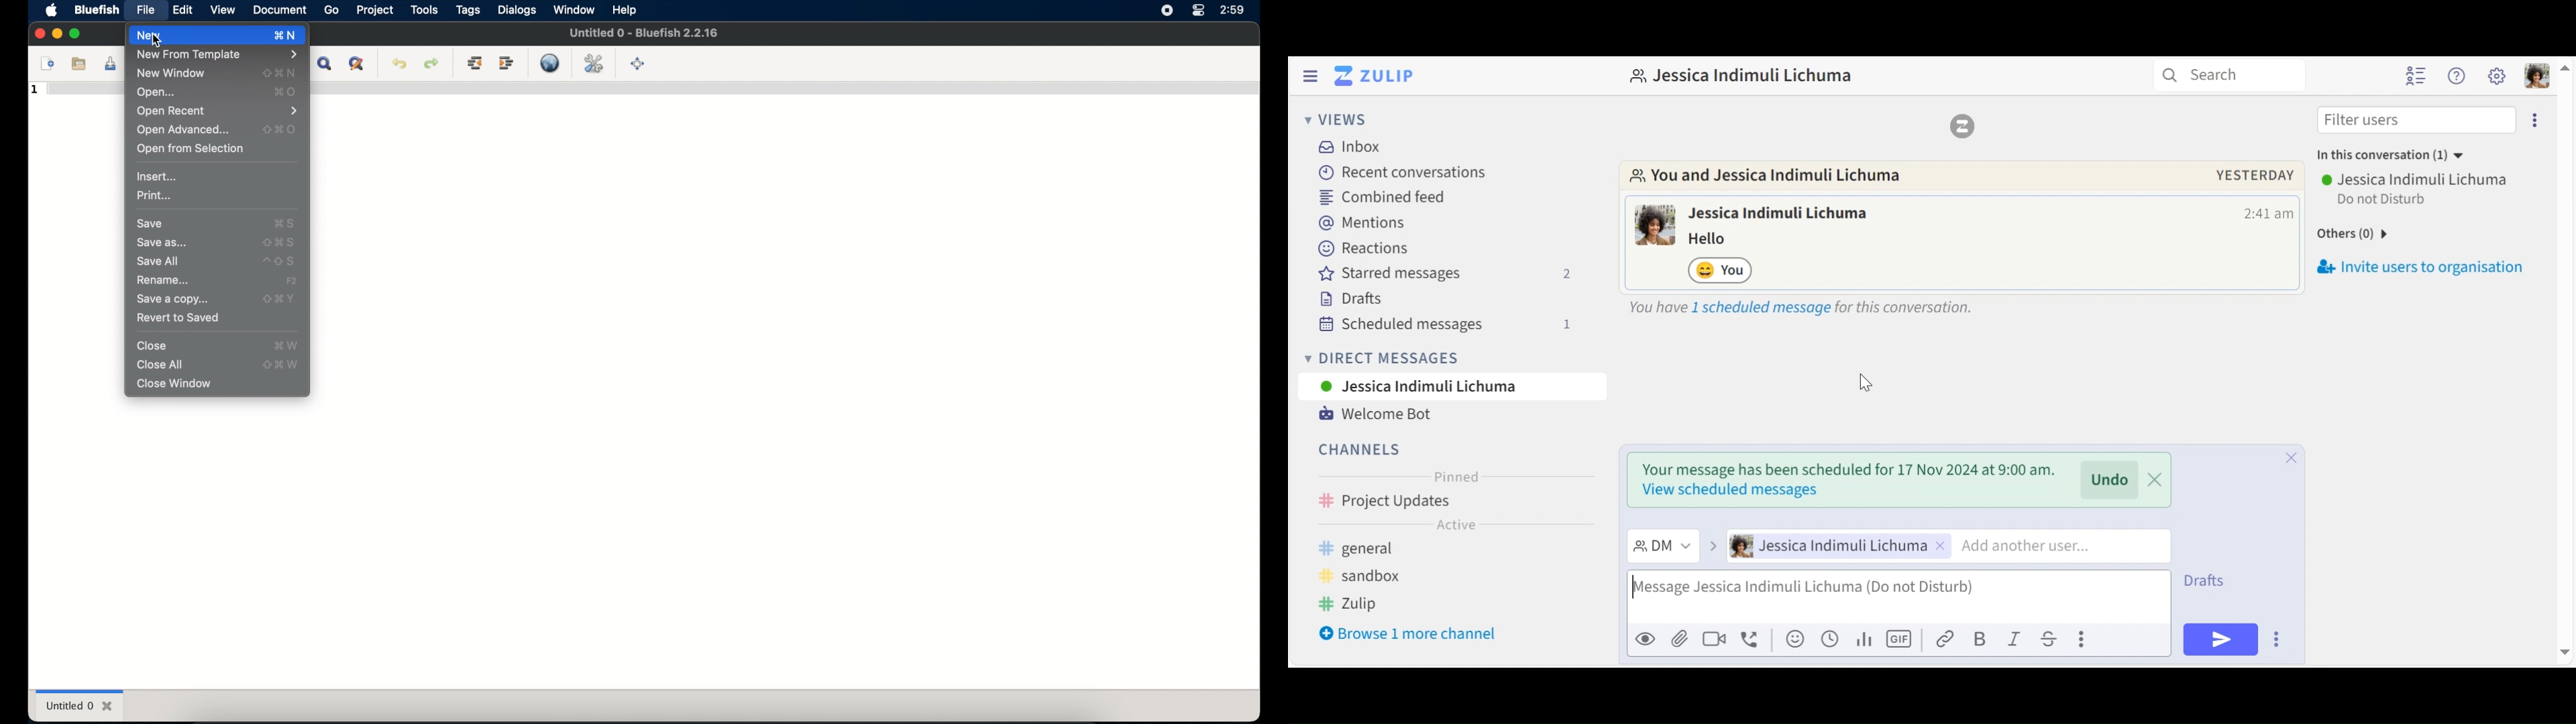  I want to click on control center, so click(1198, 11).